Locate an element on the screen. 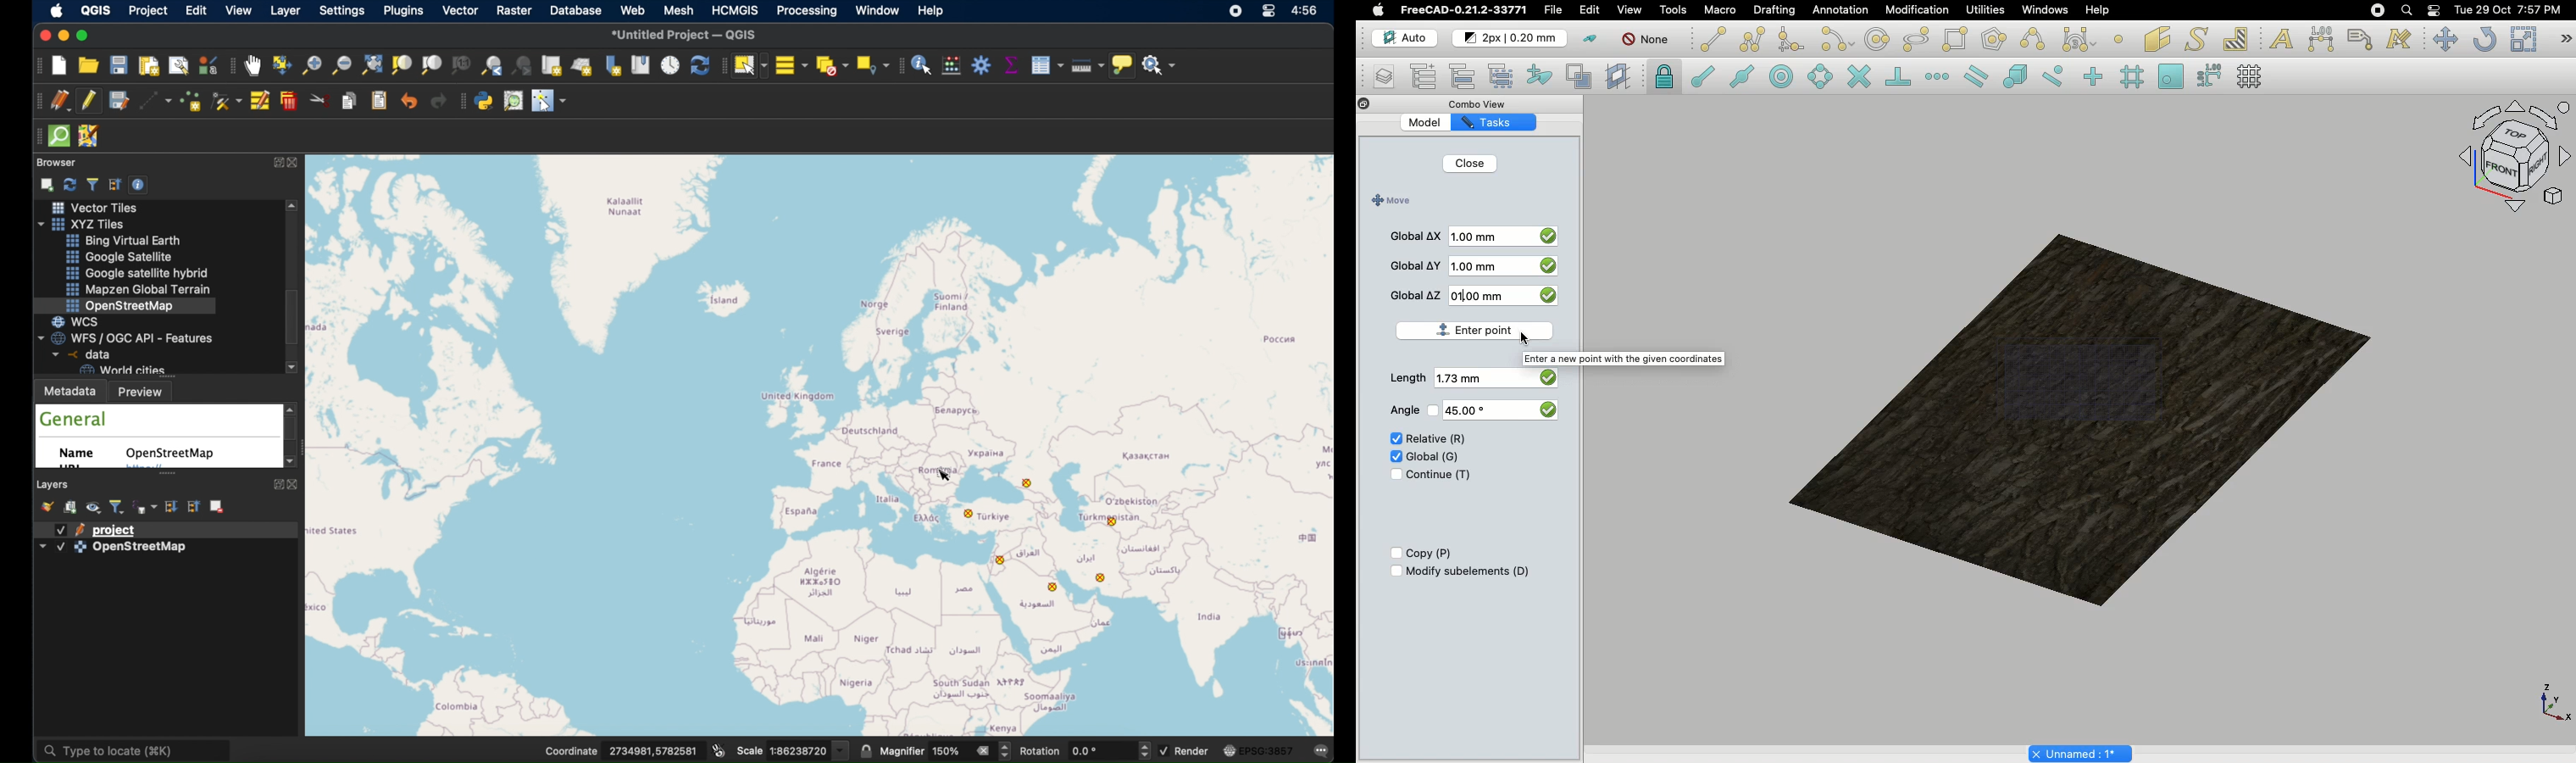 Image resolution: width=2576 pixels, height=784 pixels. Object selected is located at coordinates (2084, 412).